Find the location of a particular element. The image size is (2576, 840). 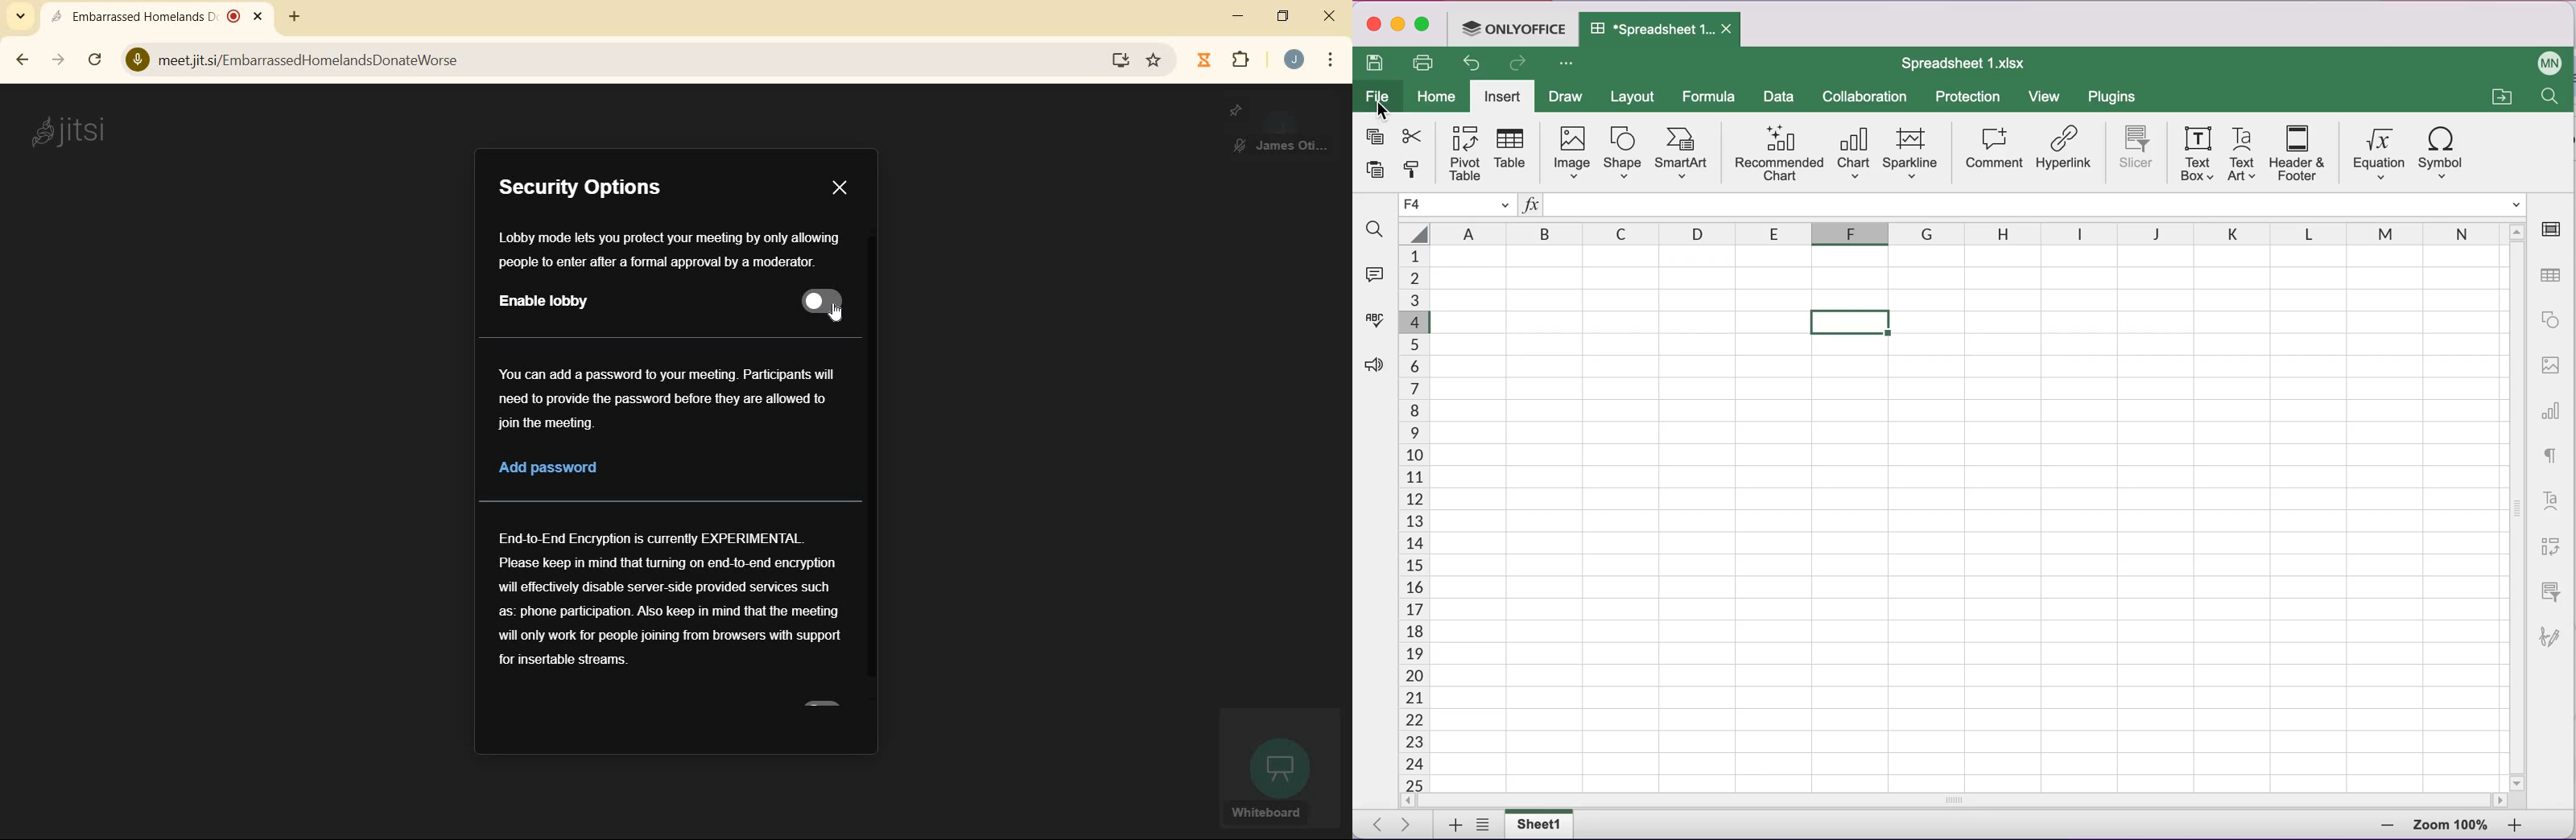

new tab is located at coordinates (294, 18).